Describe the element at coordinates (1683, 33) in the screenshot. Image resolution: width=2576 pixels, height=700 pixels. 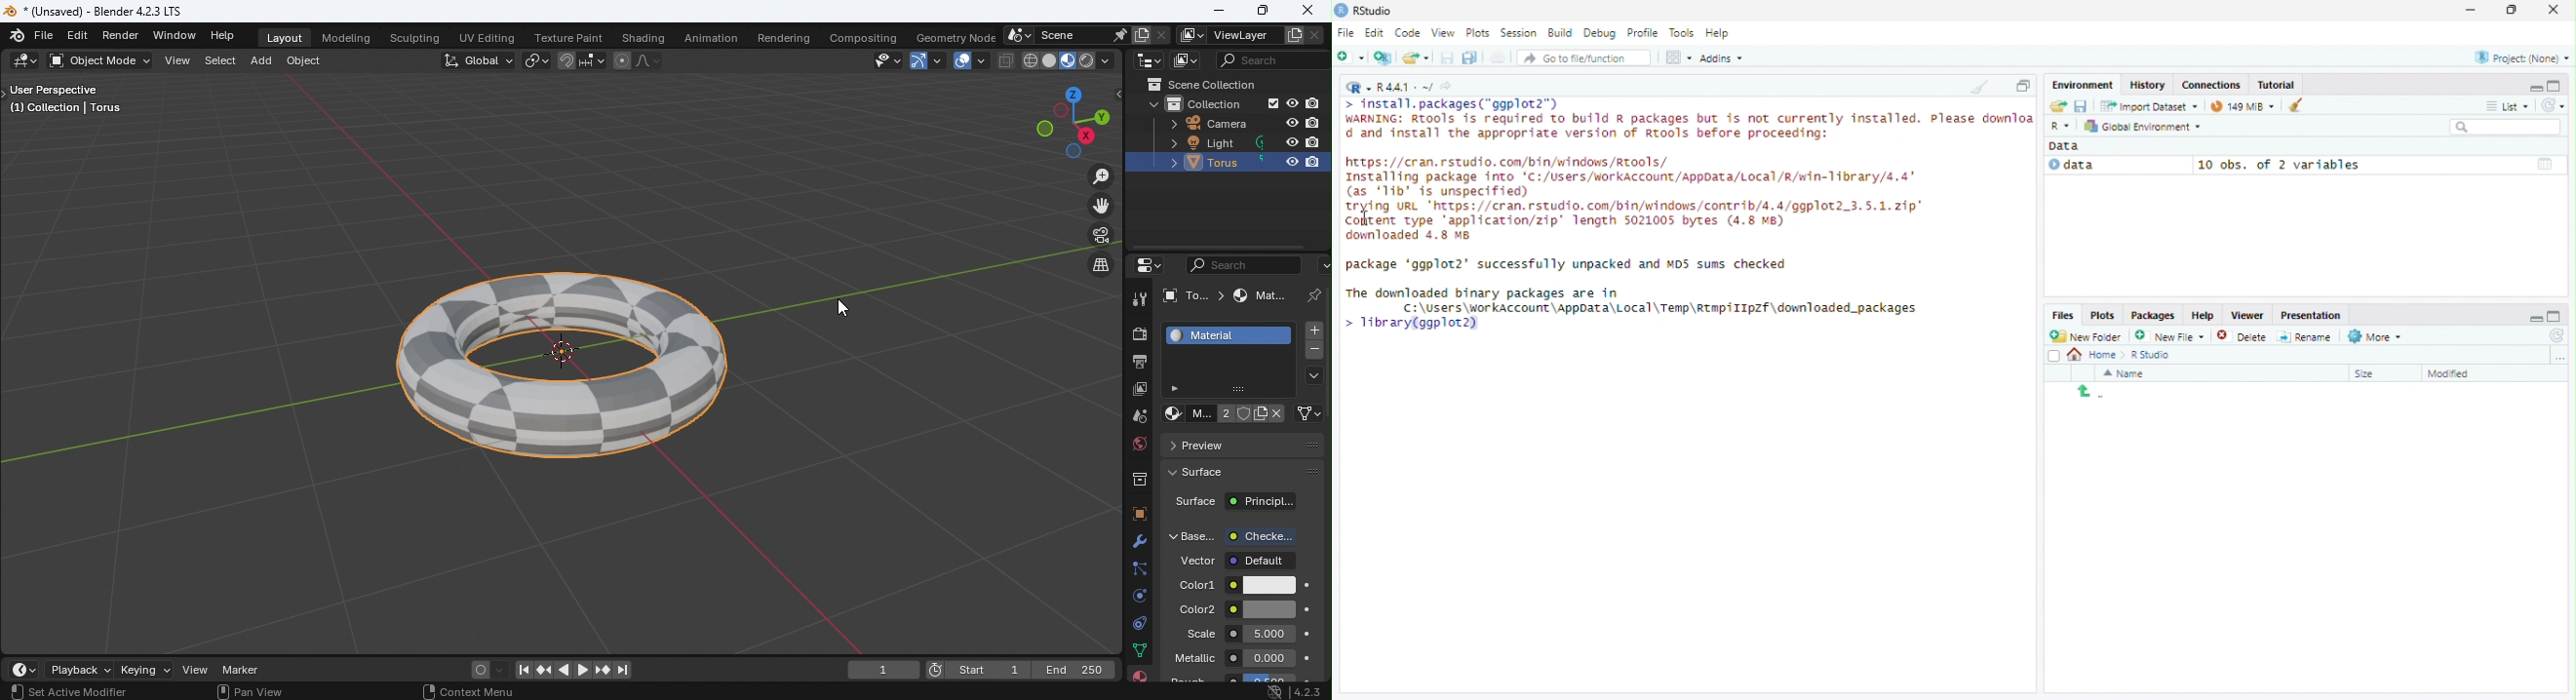
I see `Tools` at that location.